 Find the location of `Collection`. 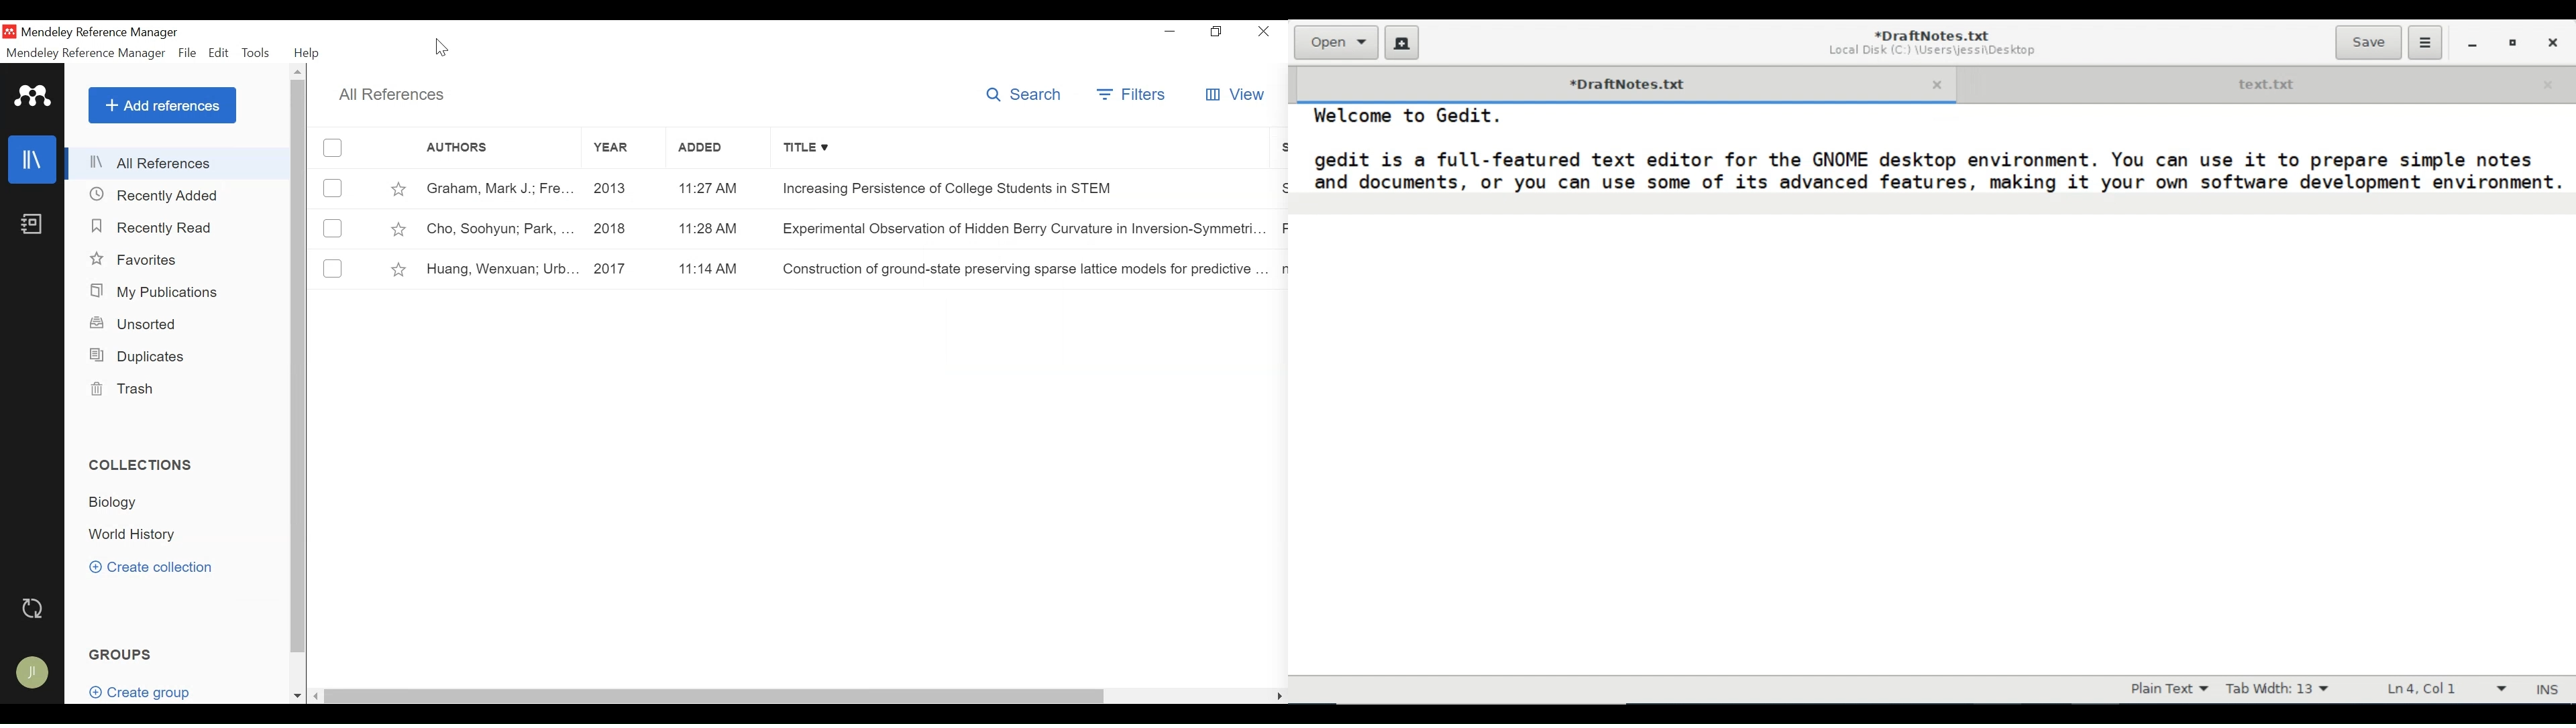

Collection is located at coordinates (114, 503).